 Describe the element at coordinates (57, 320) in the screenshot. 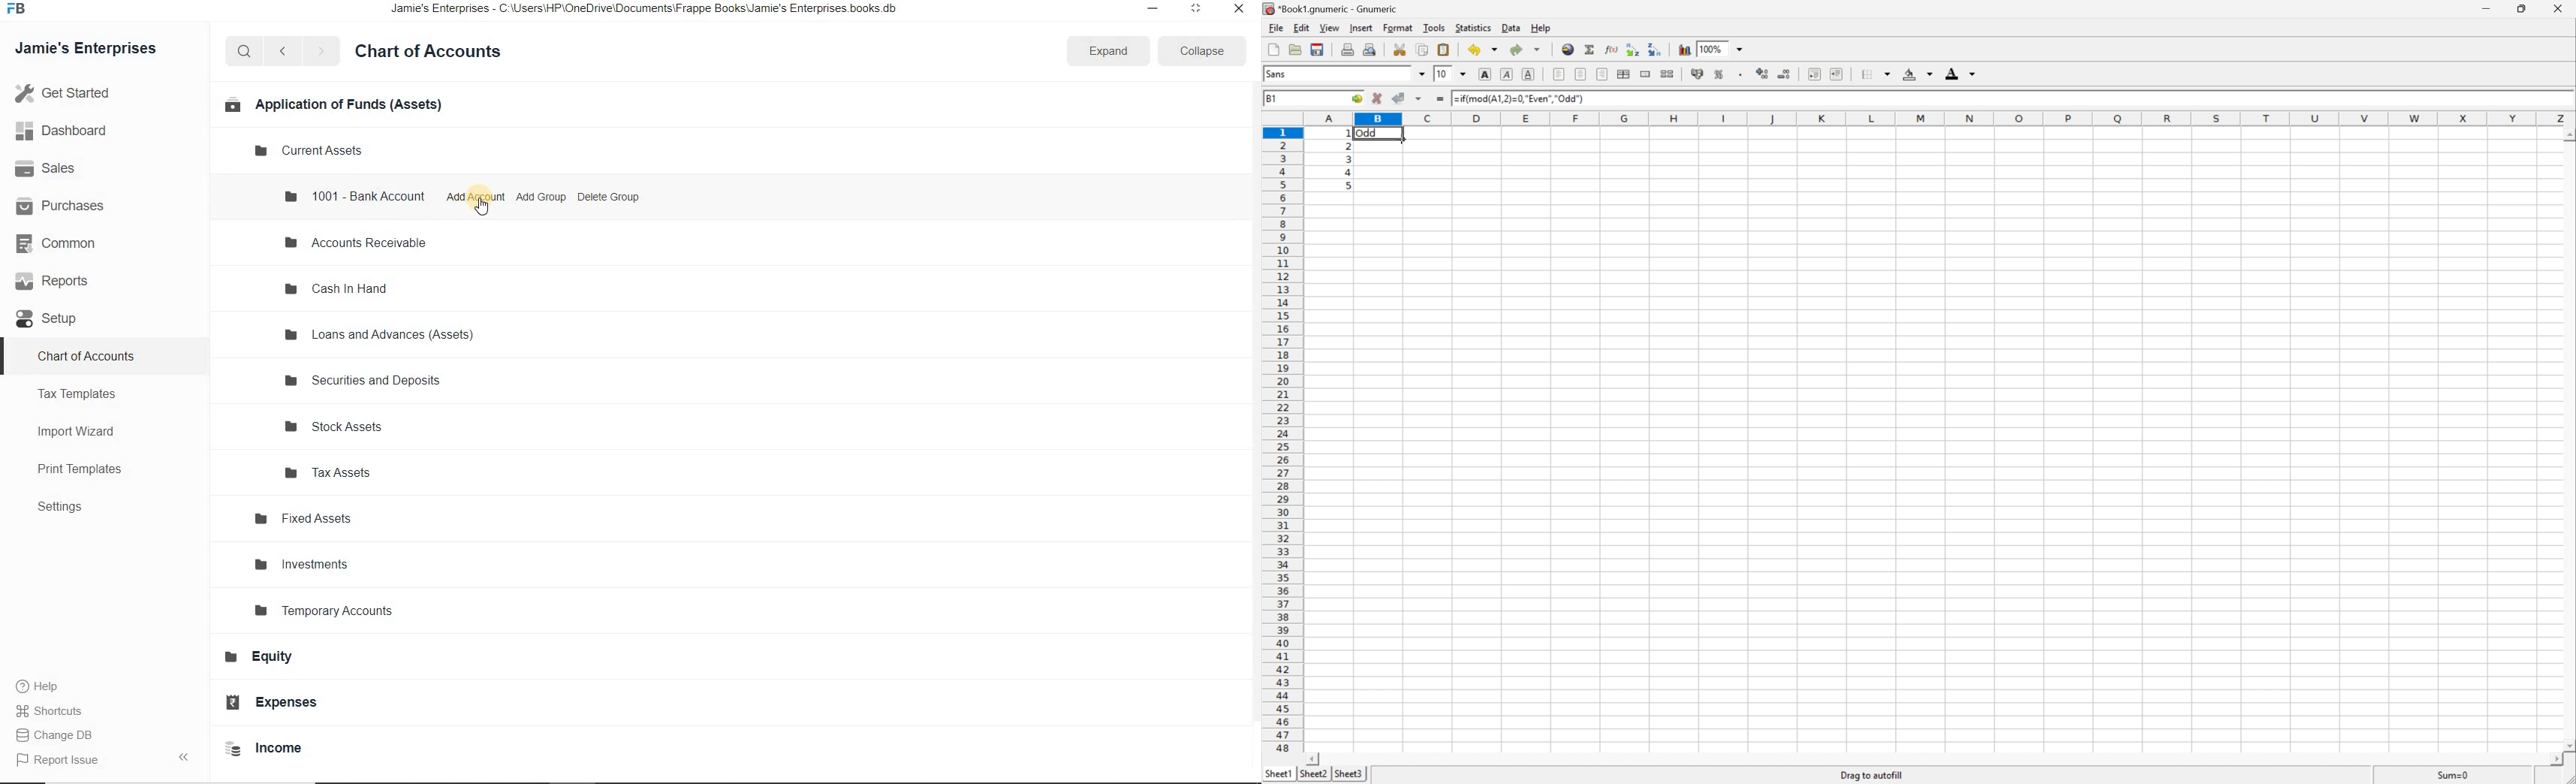

I see ` Setup` at that location.